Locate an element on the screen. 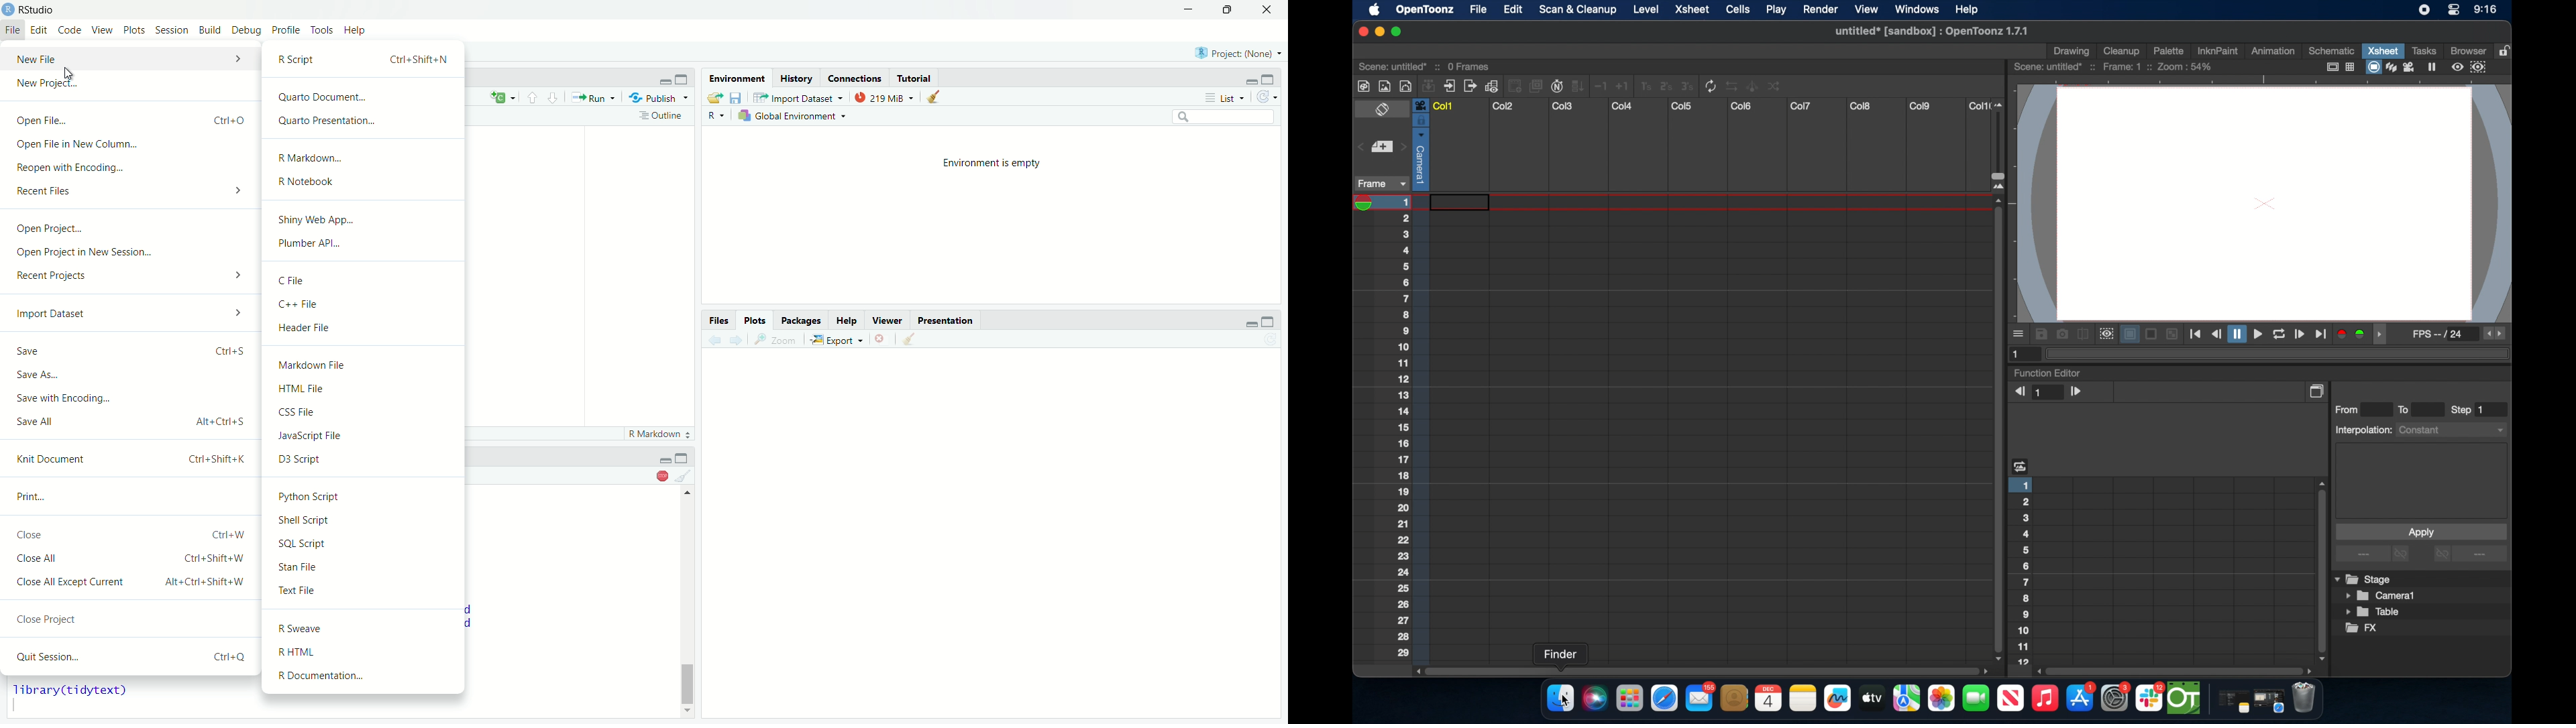 This screenshot has width=2576, height=728. Logo is located at coordinates (8, 10).